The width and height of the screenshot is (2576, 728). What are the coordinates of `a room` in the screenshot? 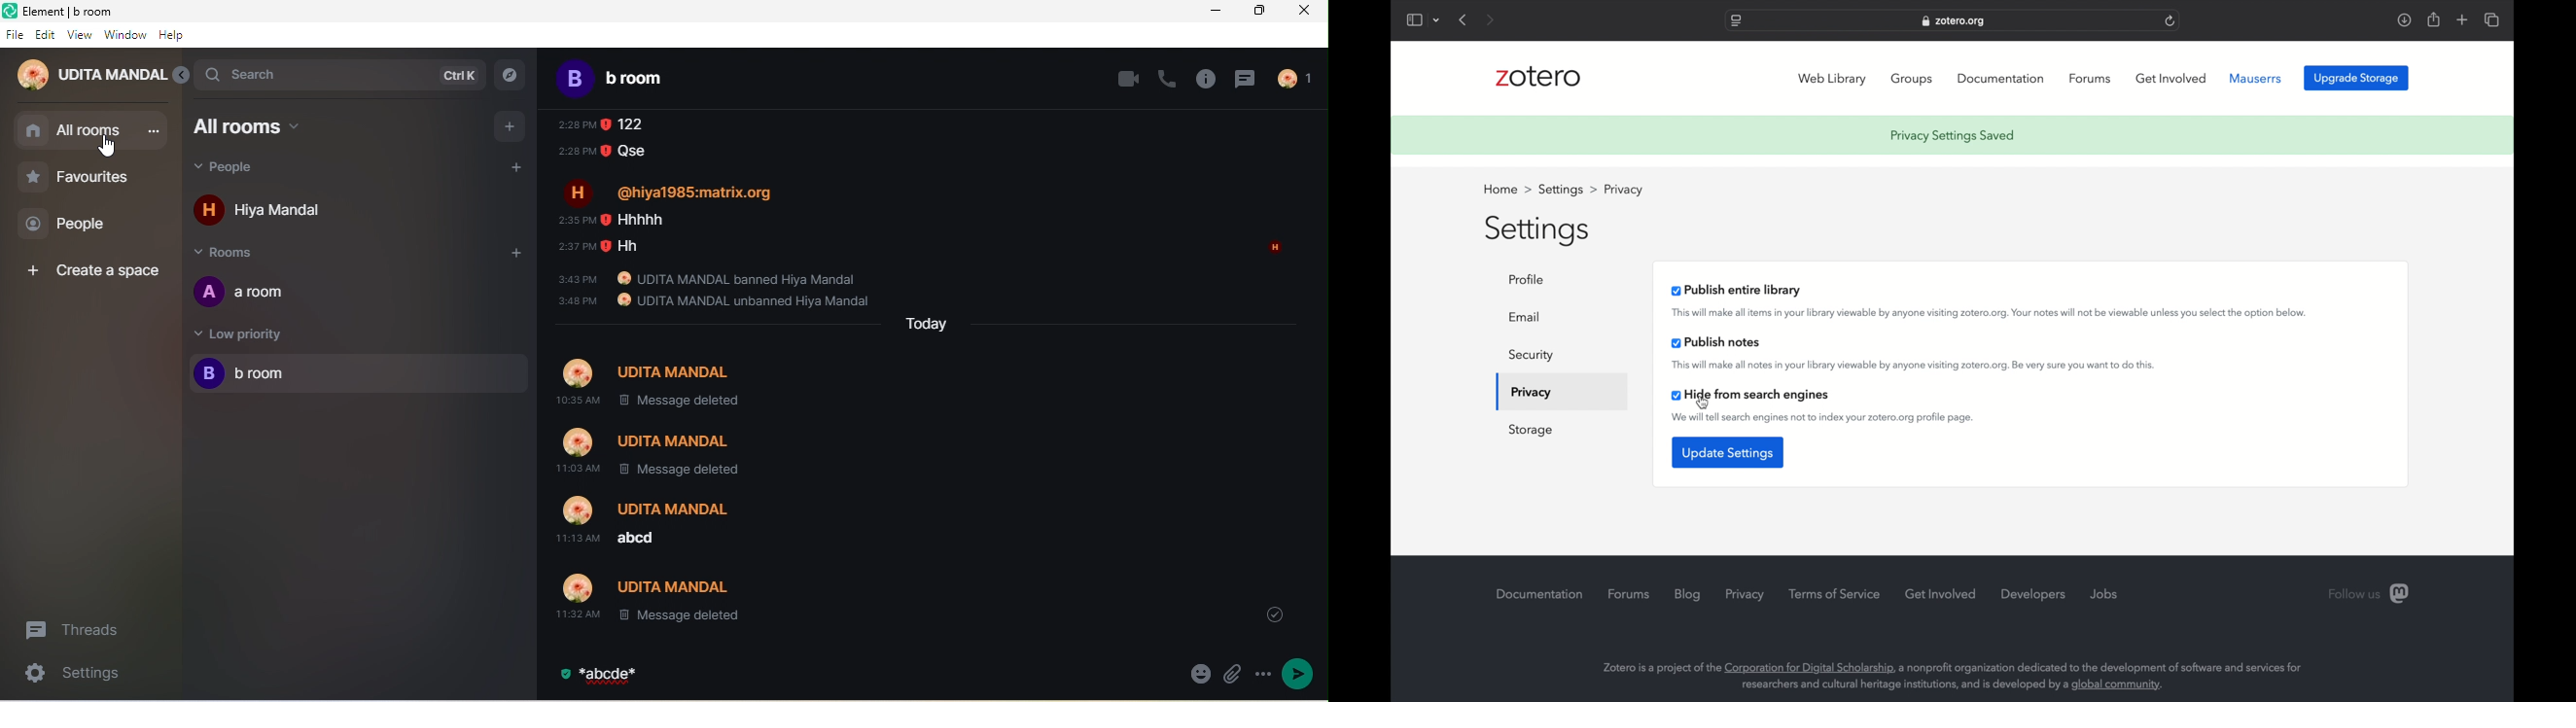 It's located at (253, 291).